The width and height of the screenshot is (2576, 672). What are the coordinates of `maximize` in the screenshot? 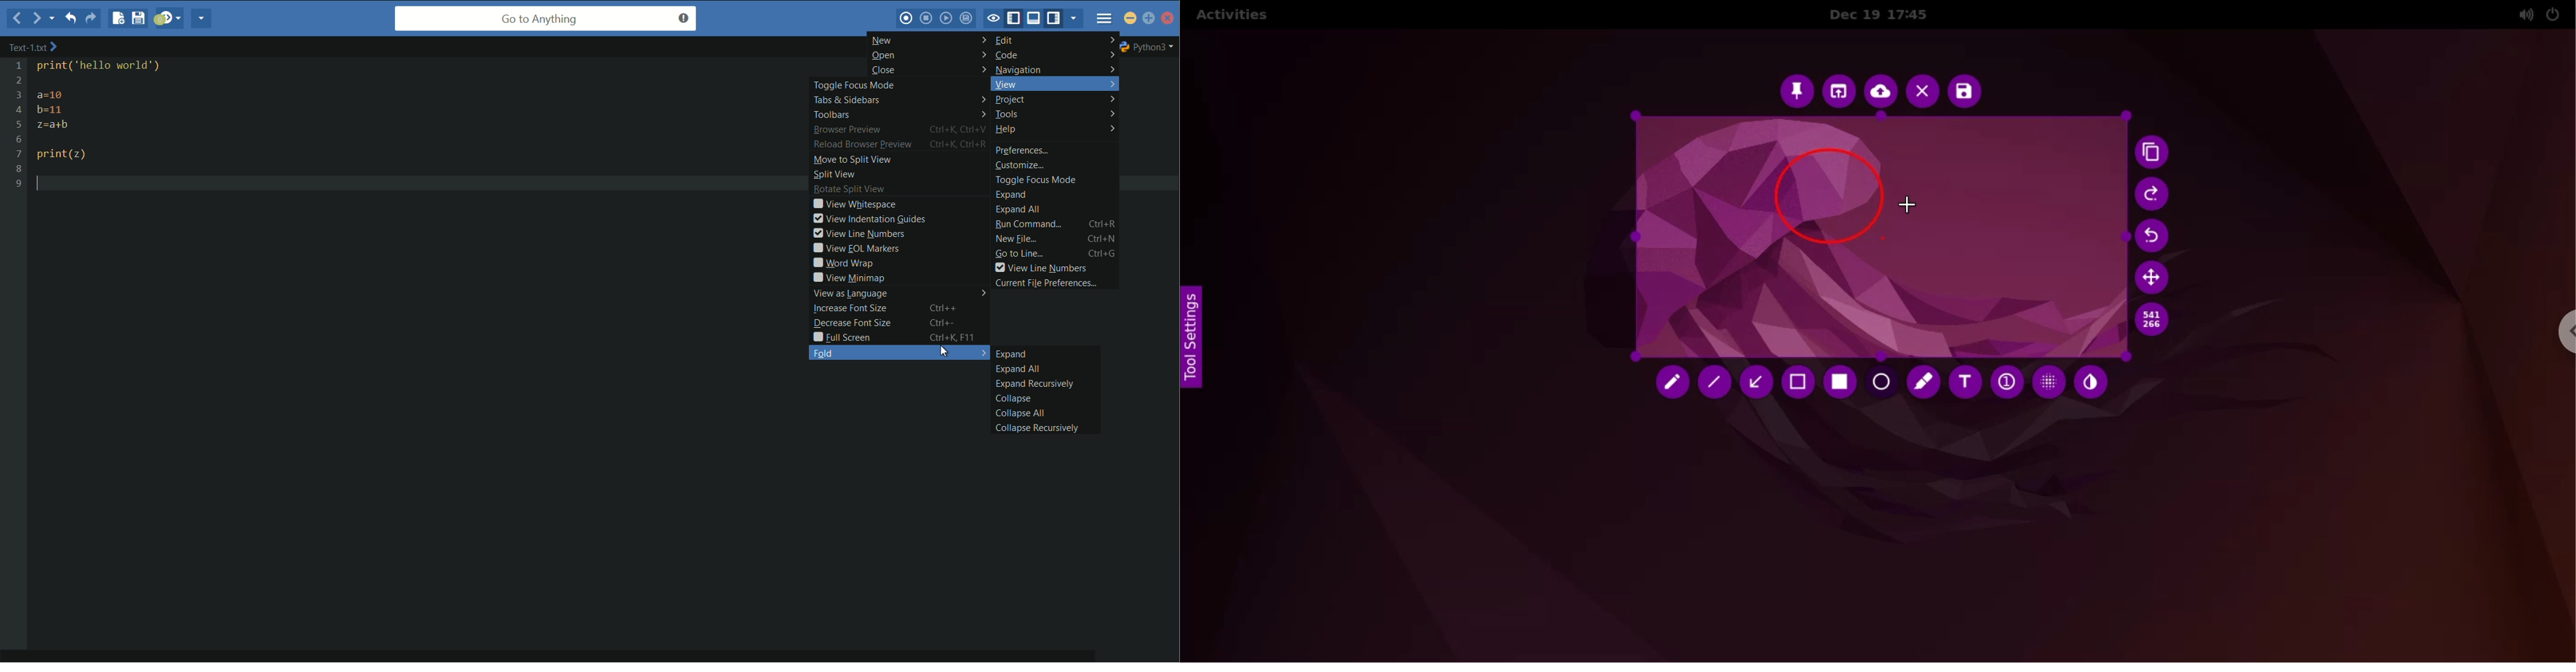 It's located at (1149, 20).